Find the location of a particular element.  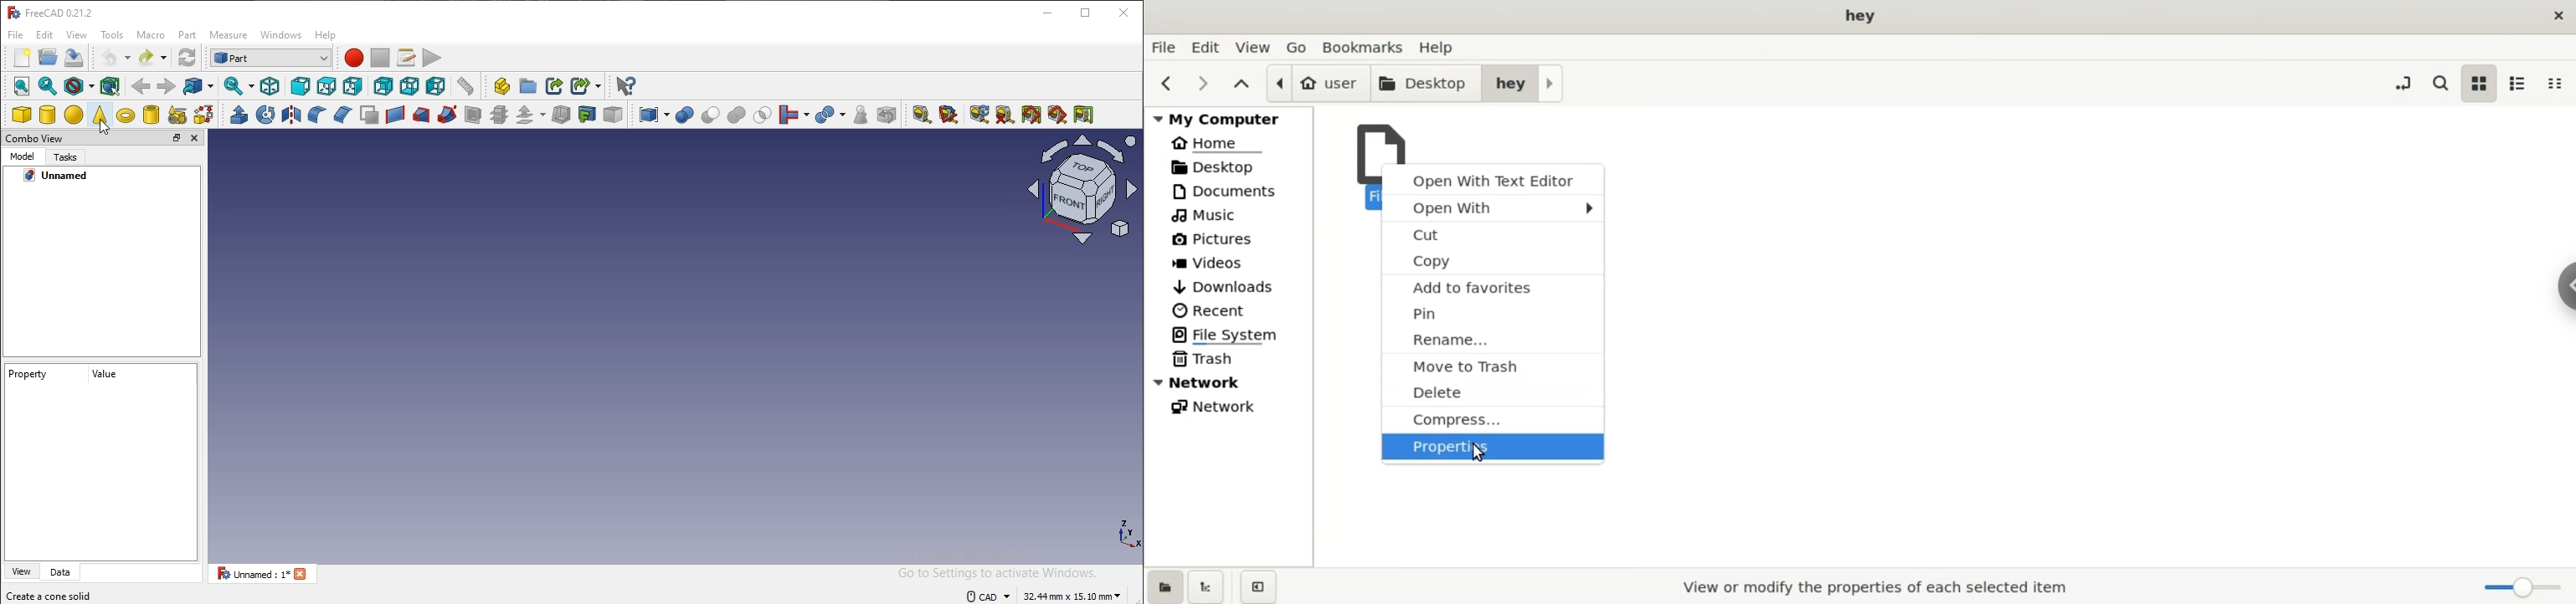

coordinate axis icon is located at coordinates (1127, 540).